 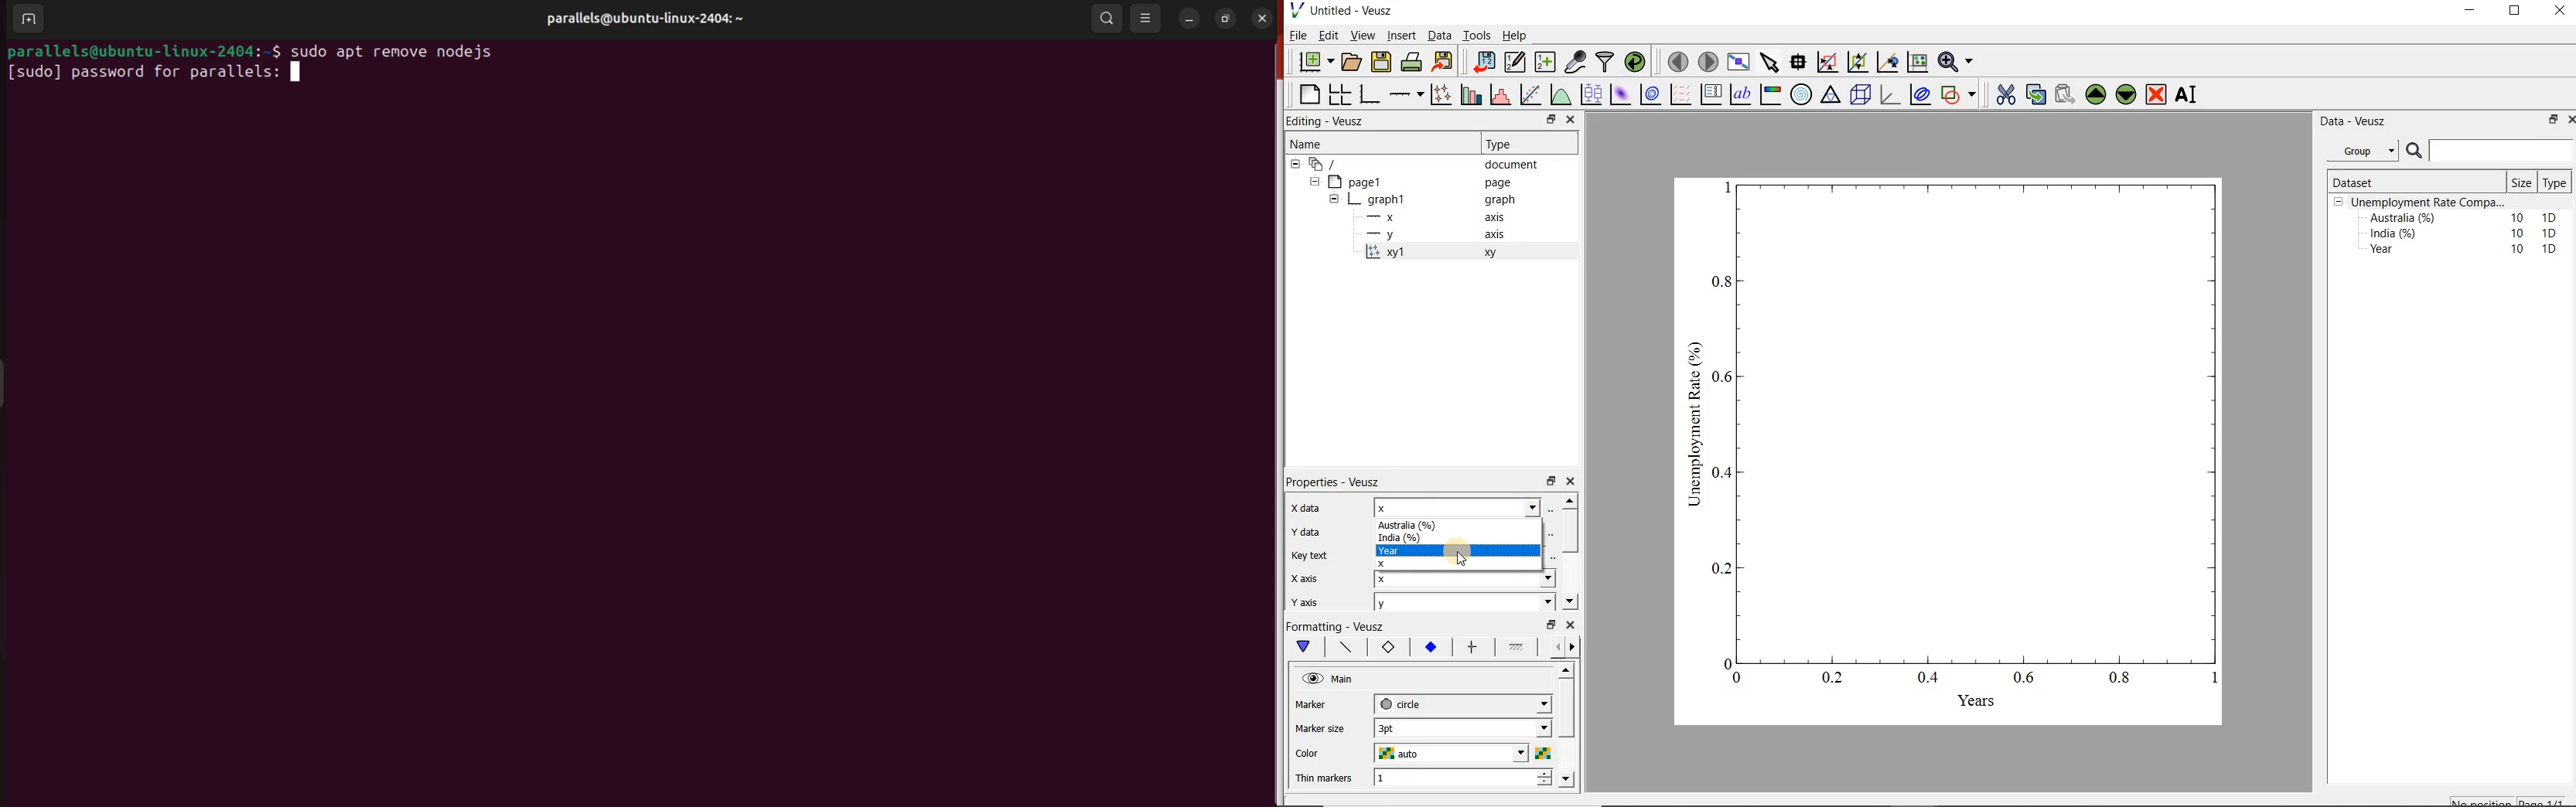 What do you see at coordinates (1333, 201) in the screenshot?
I see `collapse` at bounding box center [1333, 201].